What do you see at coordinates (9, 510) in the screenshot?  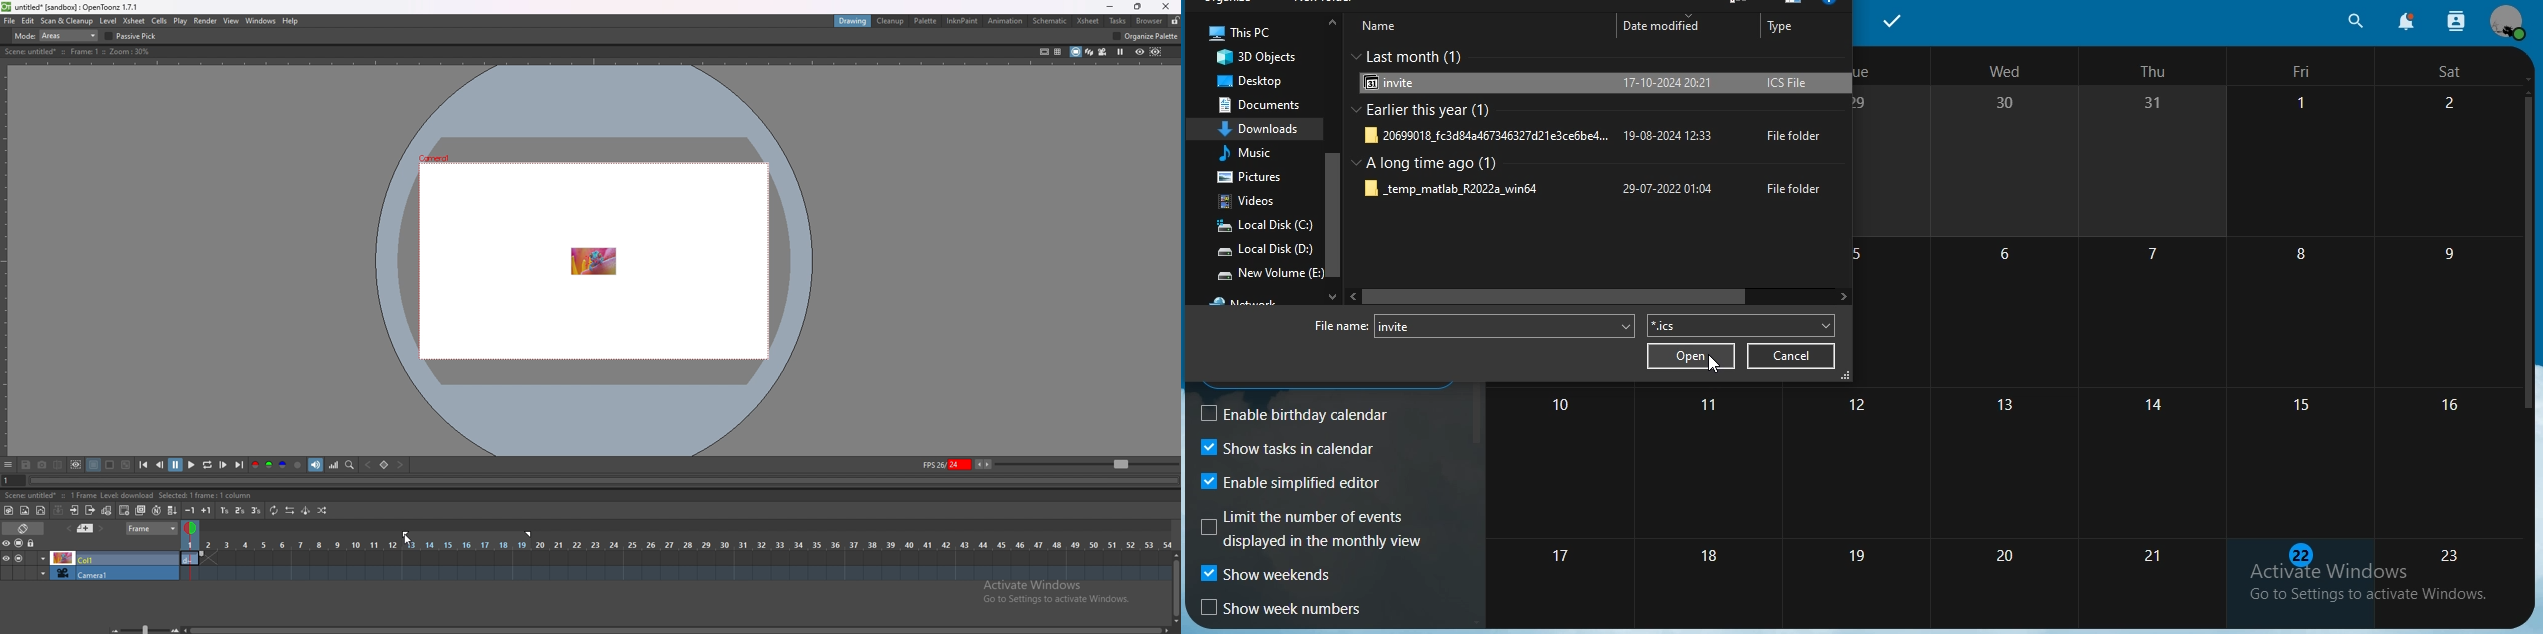 I see `new toonz raster level` at bounding box center [9, 510].